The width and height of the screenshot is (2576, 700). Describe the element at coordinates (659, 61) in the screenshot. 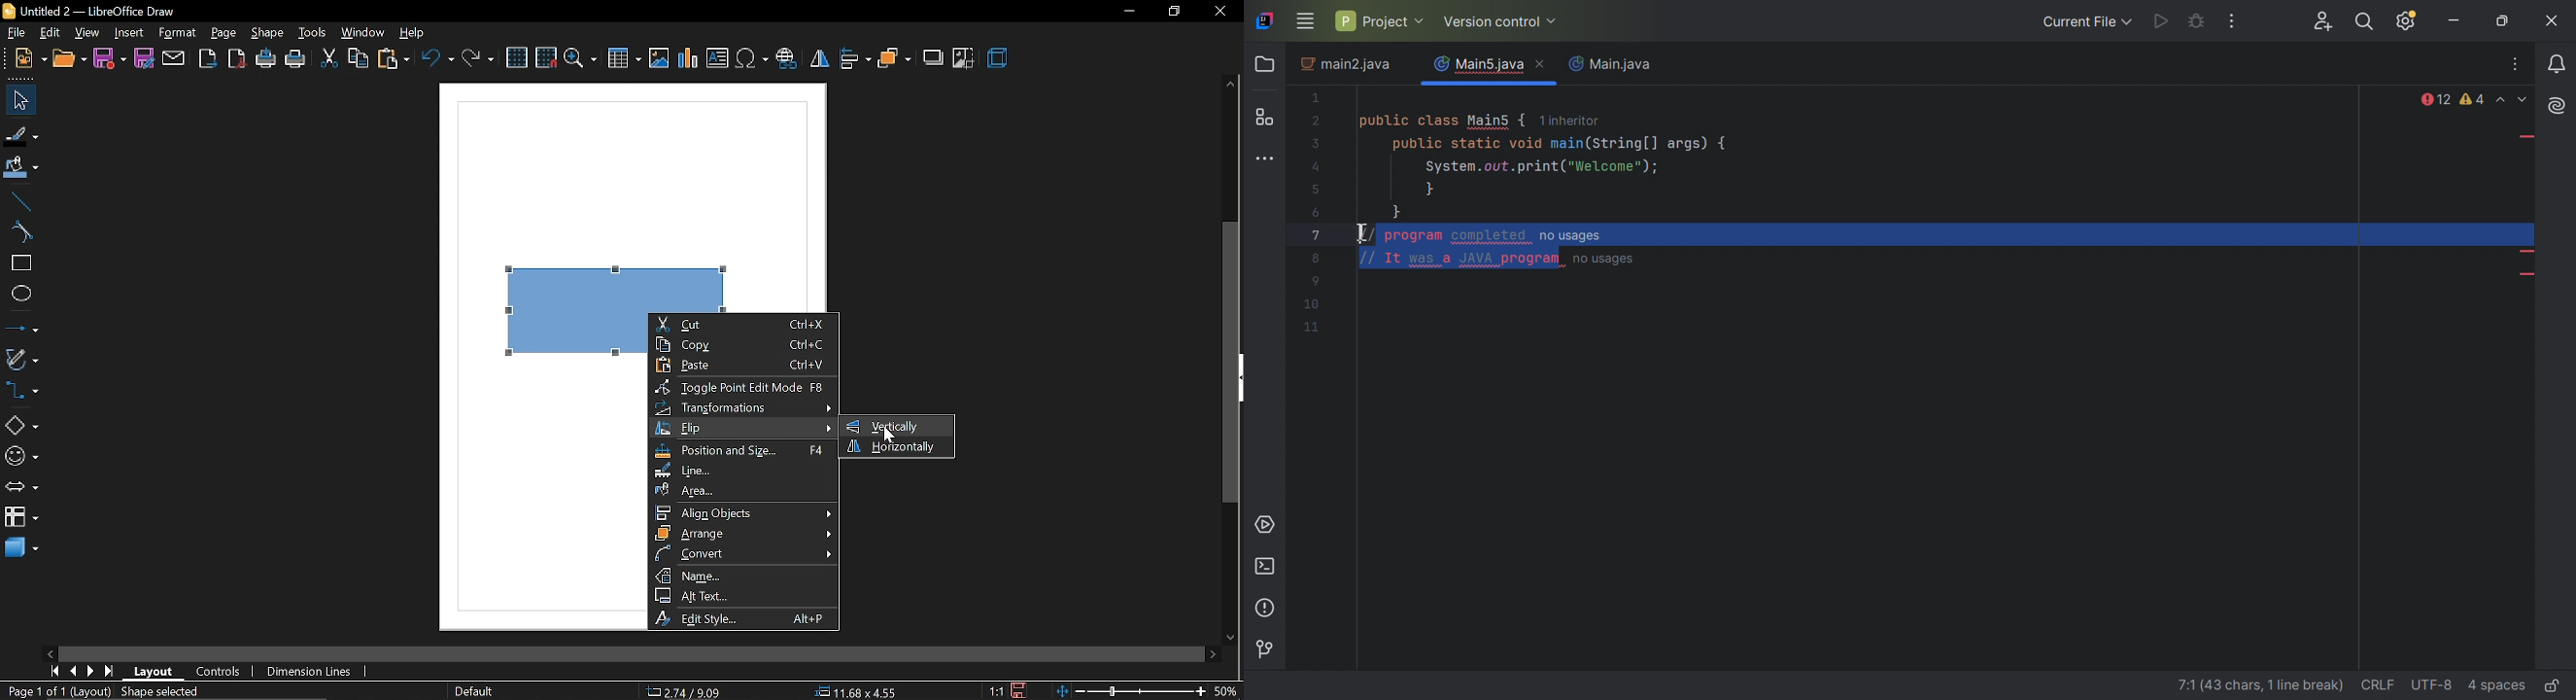

I see `insert image` at that location.